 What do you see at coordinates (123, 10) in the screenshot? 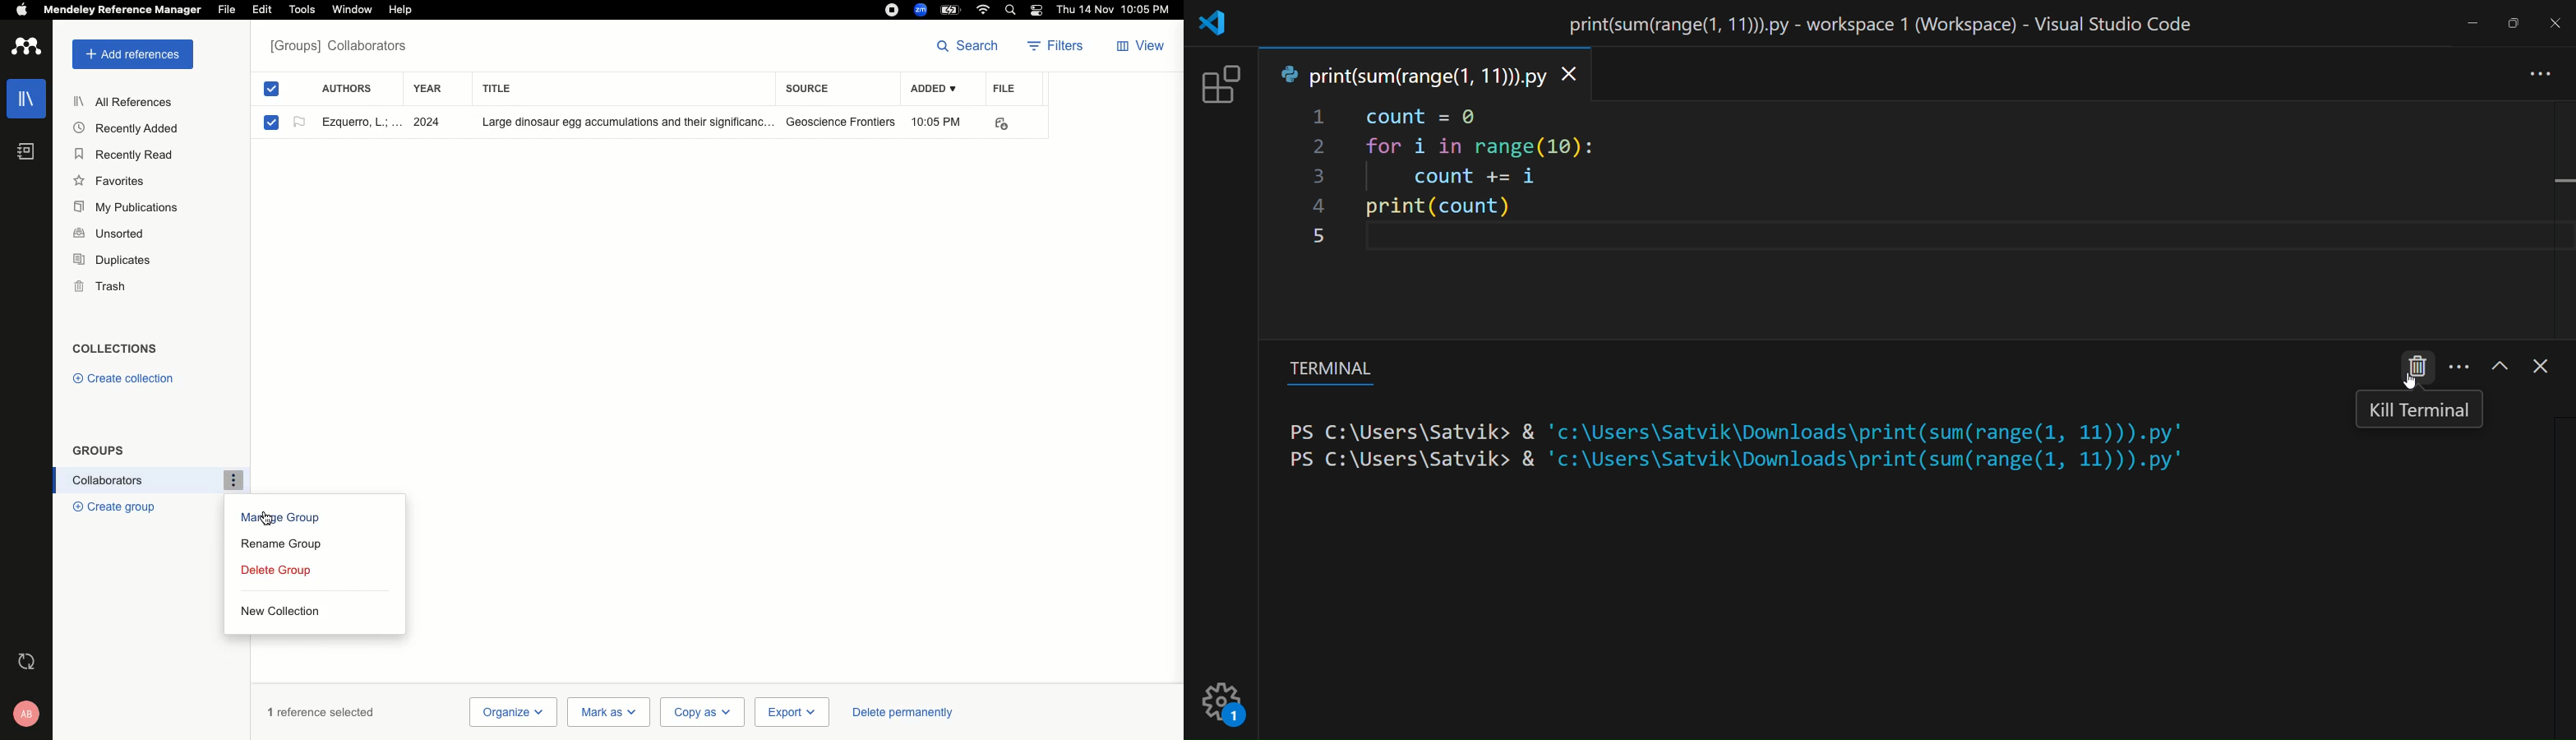
I see `Mendeley reference manager` at bounding box center [123, 10].